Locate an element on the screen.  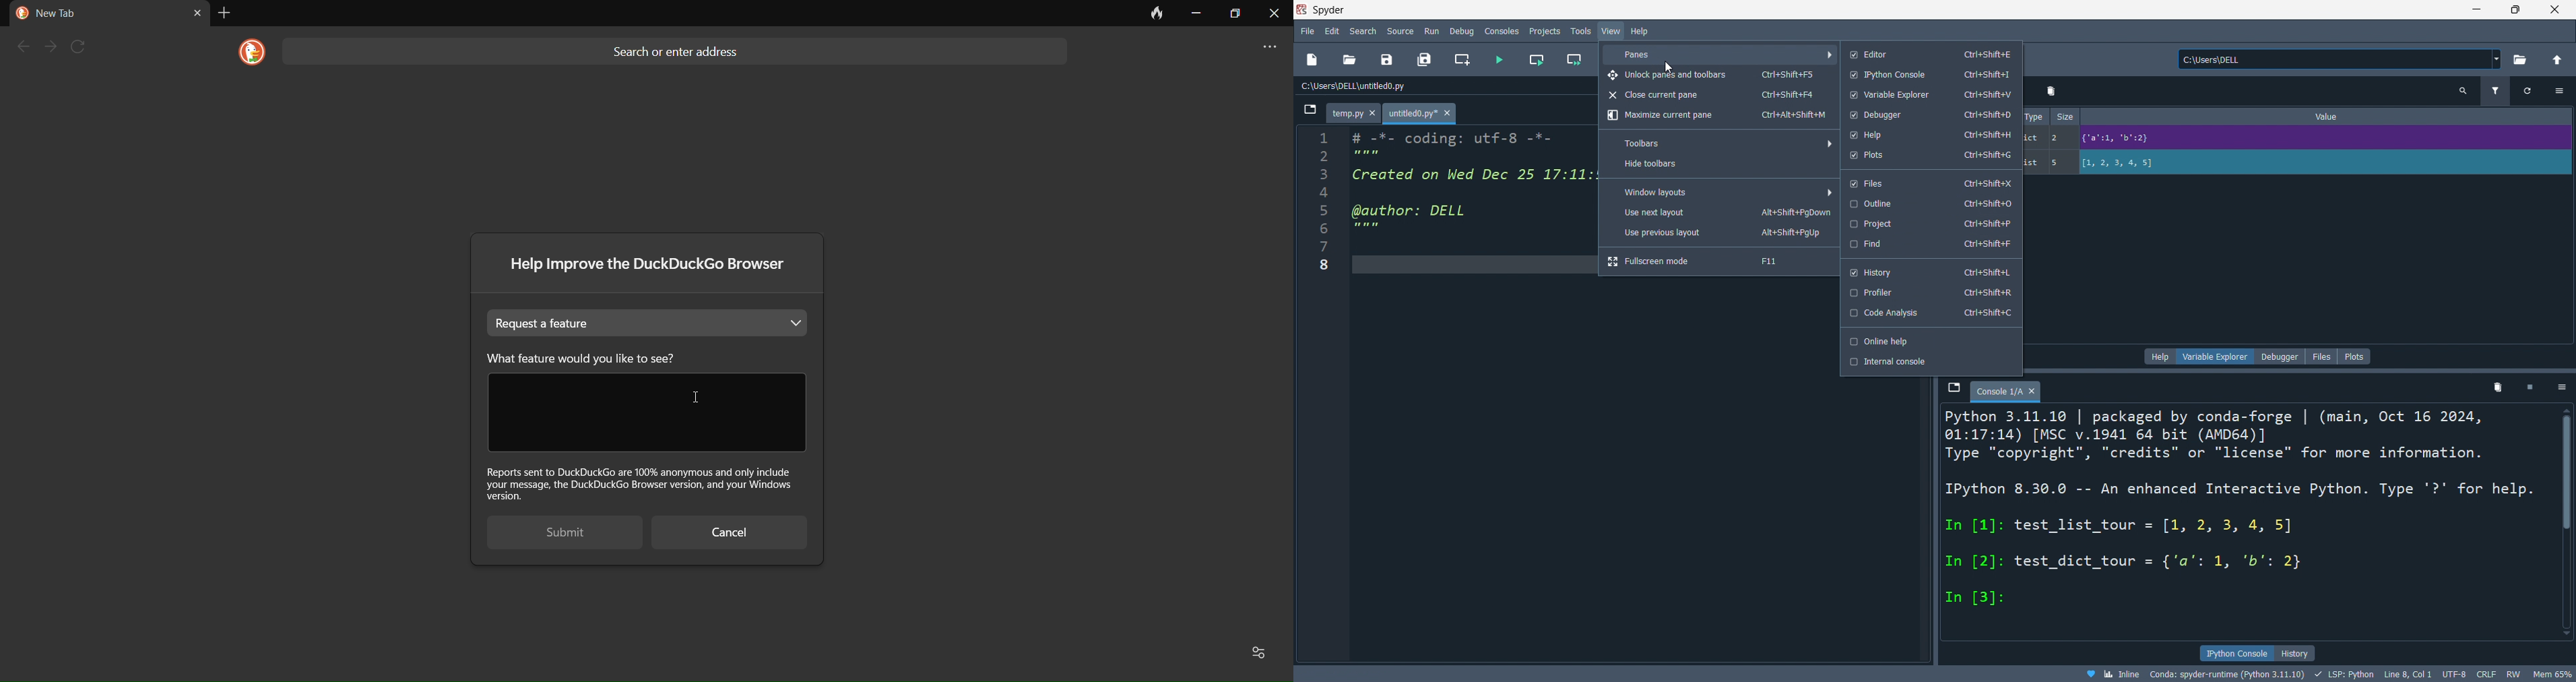
open parent folder is located at coordinates (2557, 58).